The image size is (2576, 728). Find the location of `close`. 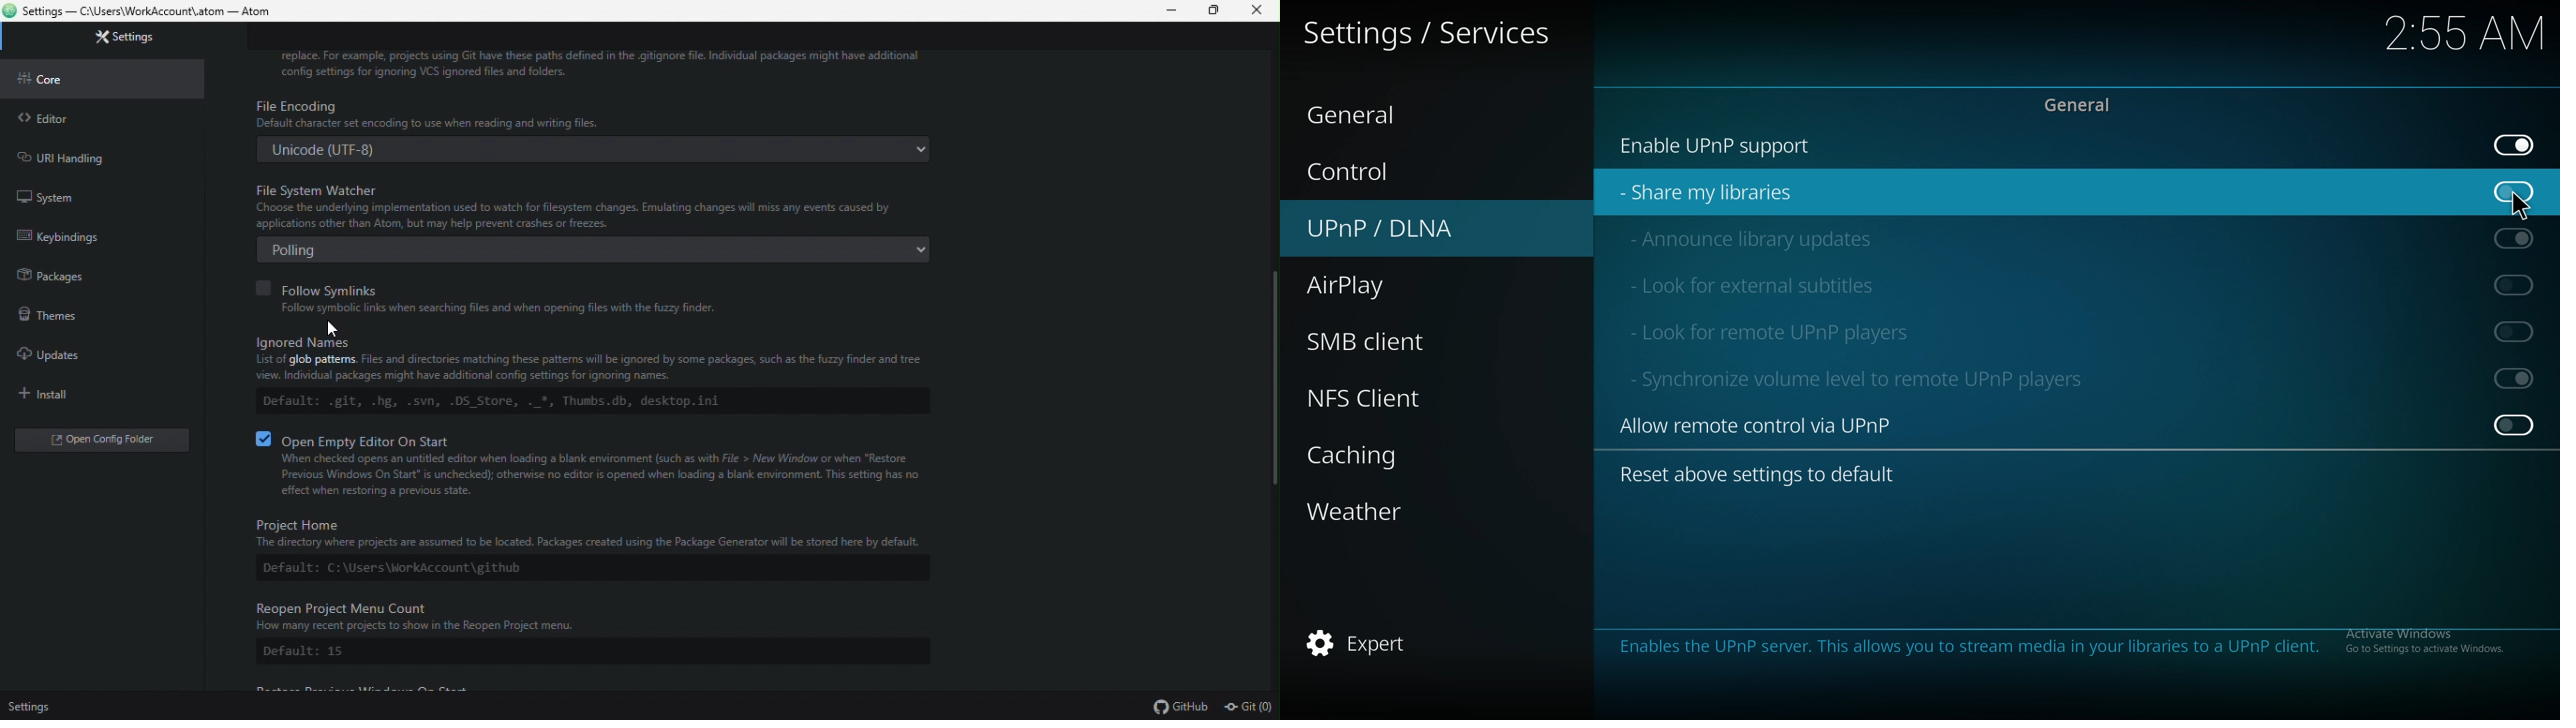

close is located at coordinates (1258, 11).